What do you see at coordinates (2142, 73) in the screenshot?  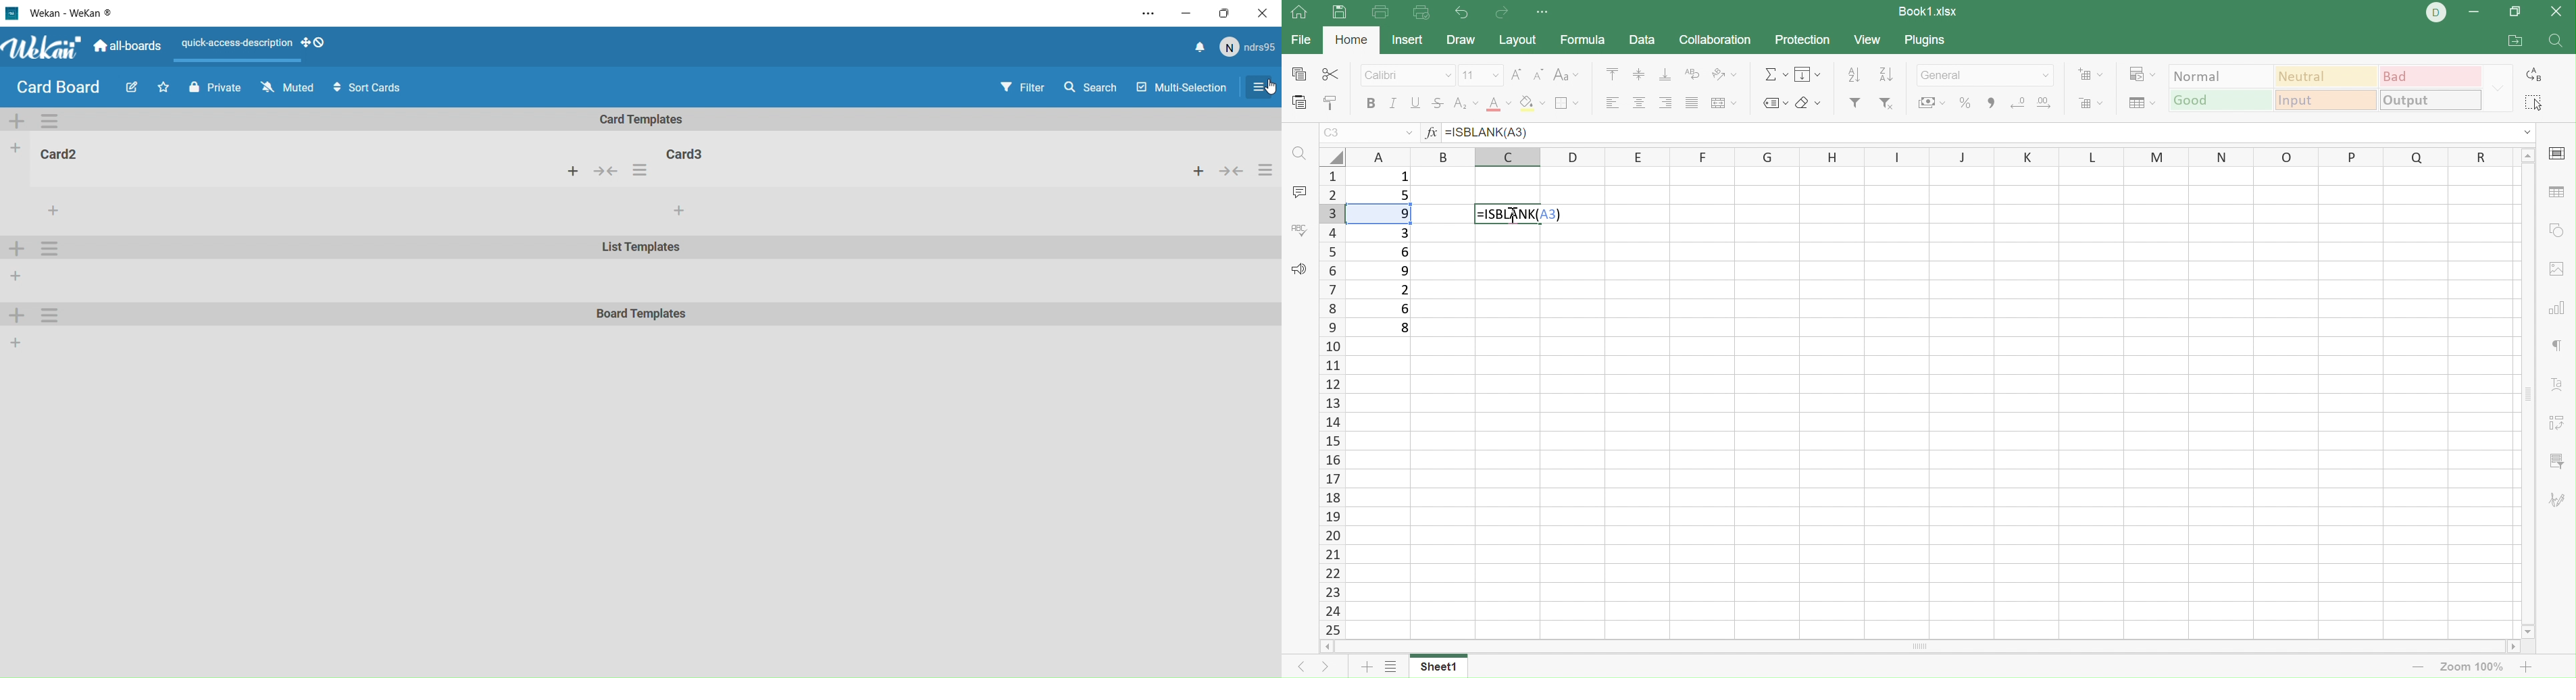 I see `Conditional formatting` at bounding box center [2142, 73].